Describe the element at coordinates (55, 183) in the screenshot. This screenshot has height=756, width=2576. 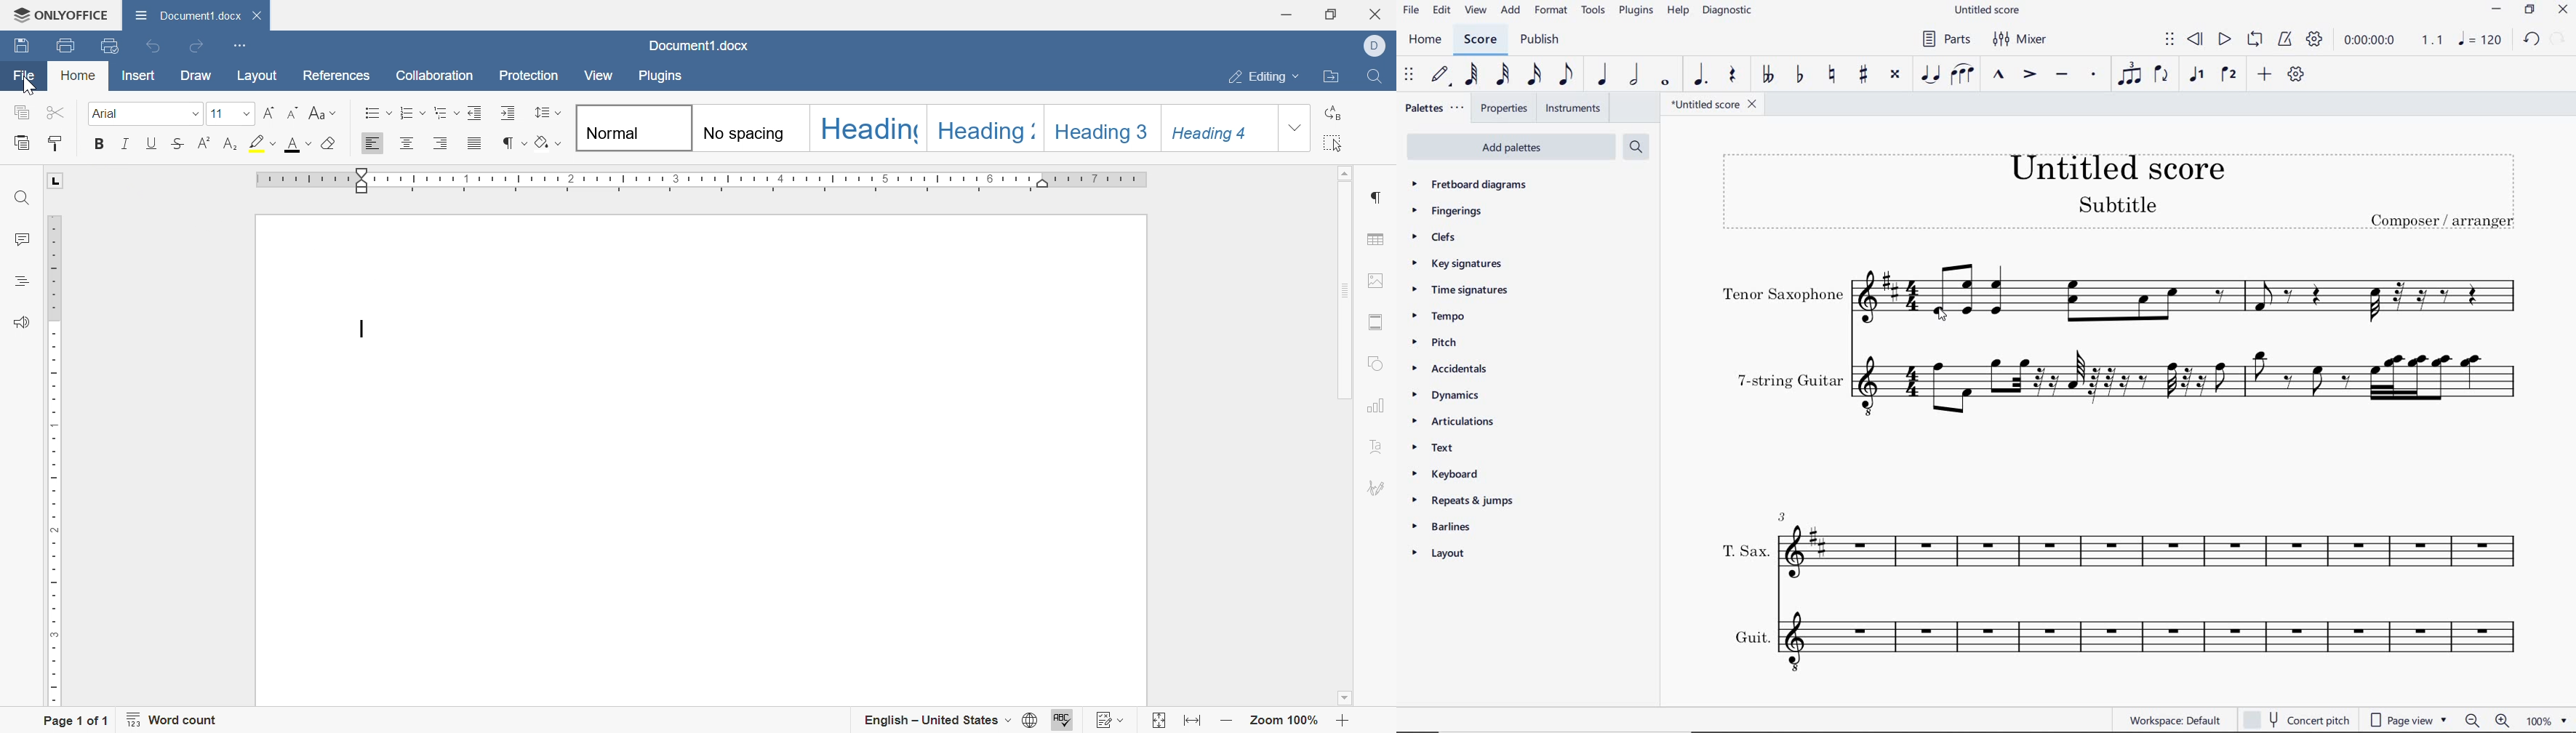
I see `L` at that location.